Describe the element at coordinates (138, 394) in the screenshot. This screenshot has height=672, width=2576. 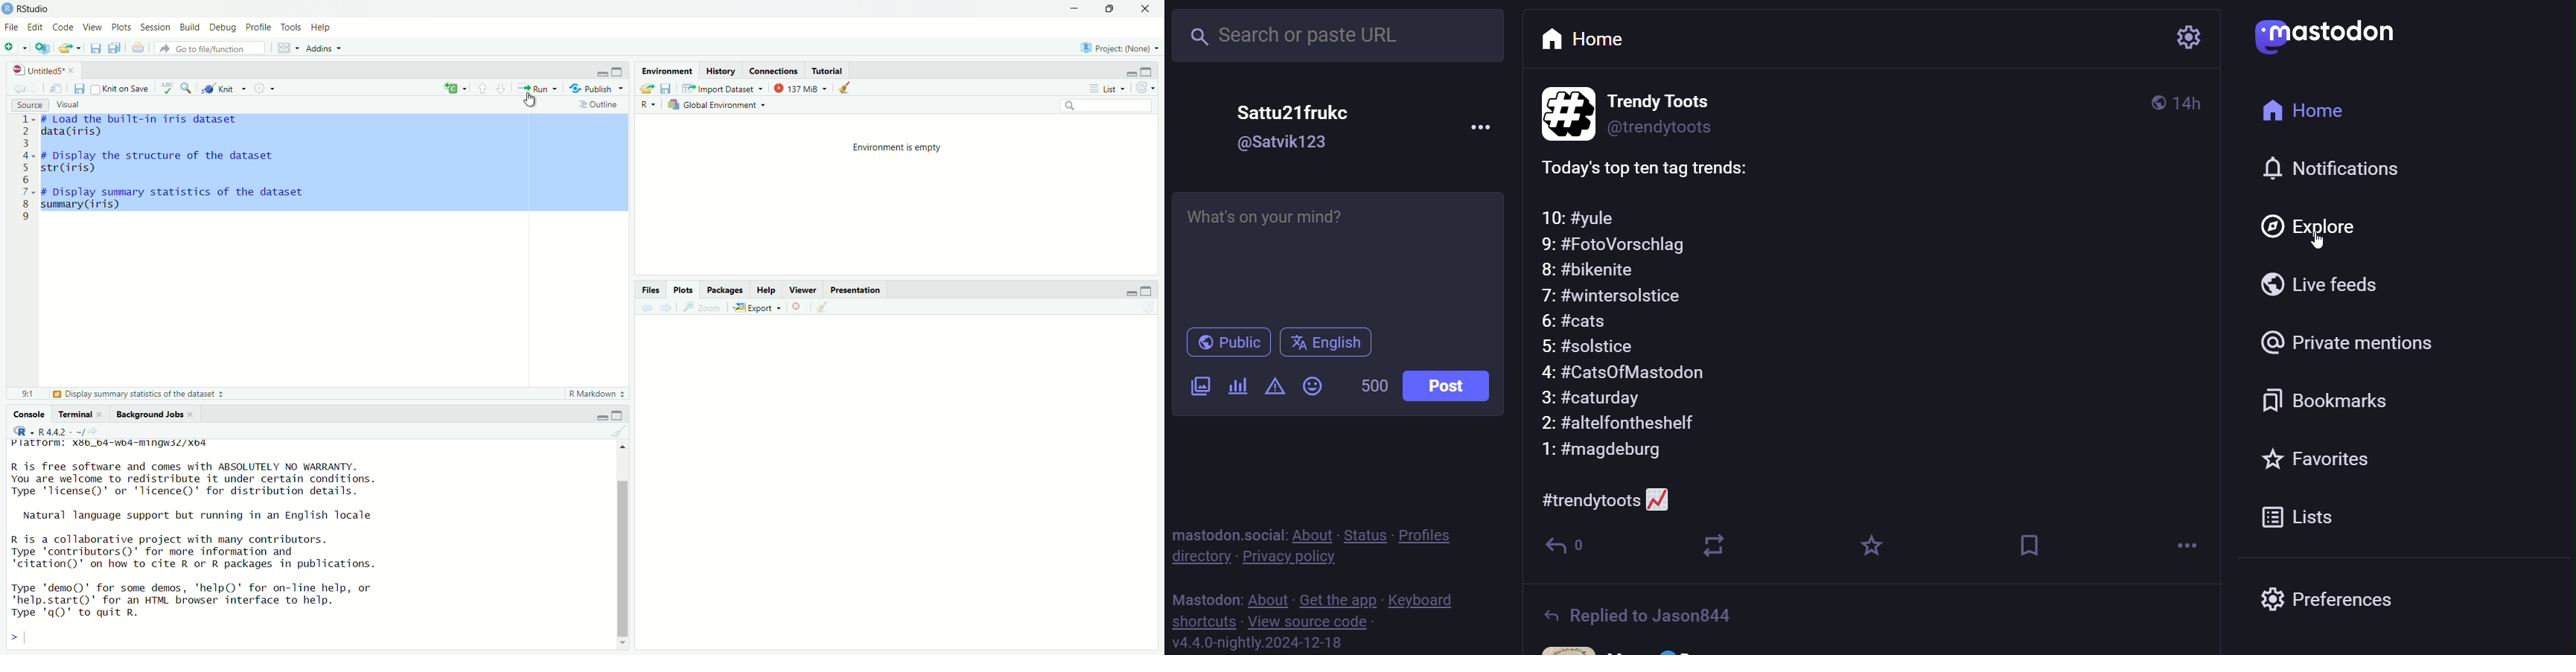
I see `Display summary statistics of the dataset` at that location.